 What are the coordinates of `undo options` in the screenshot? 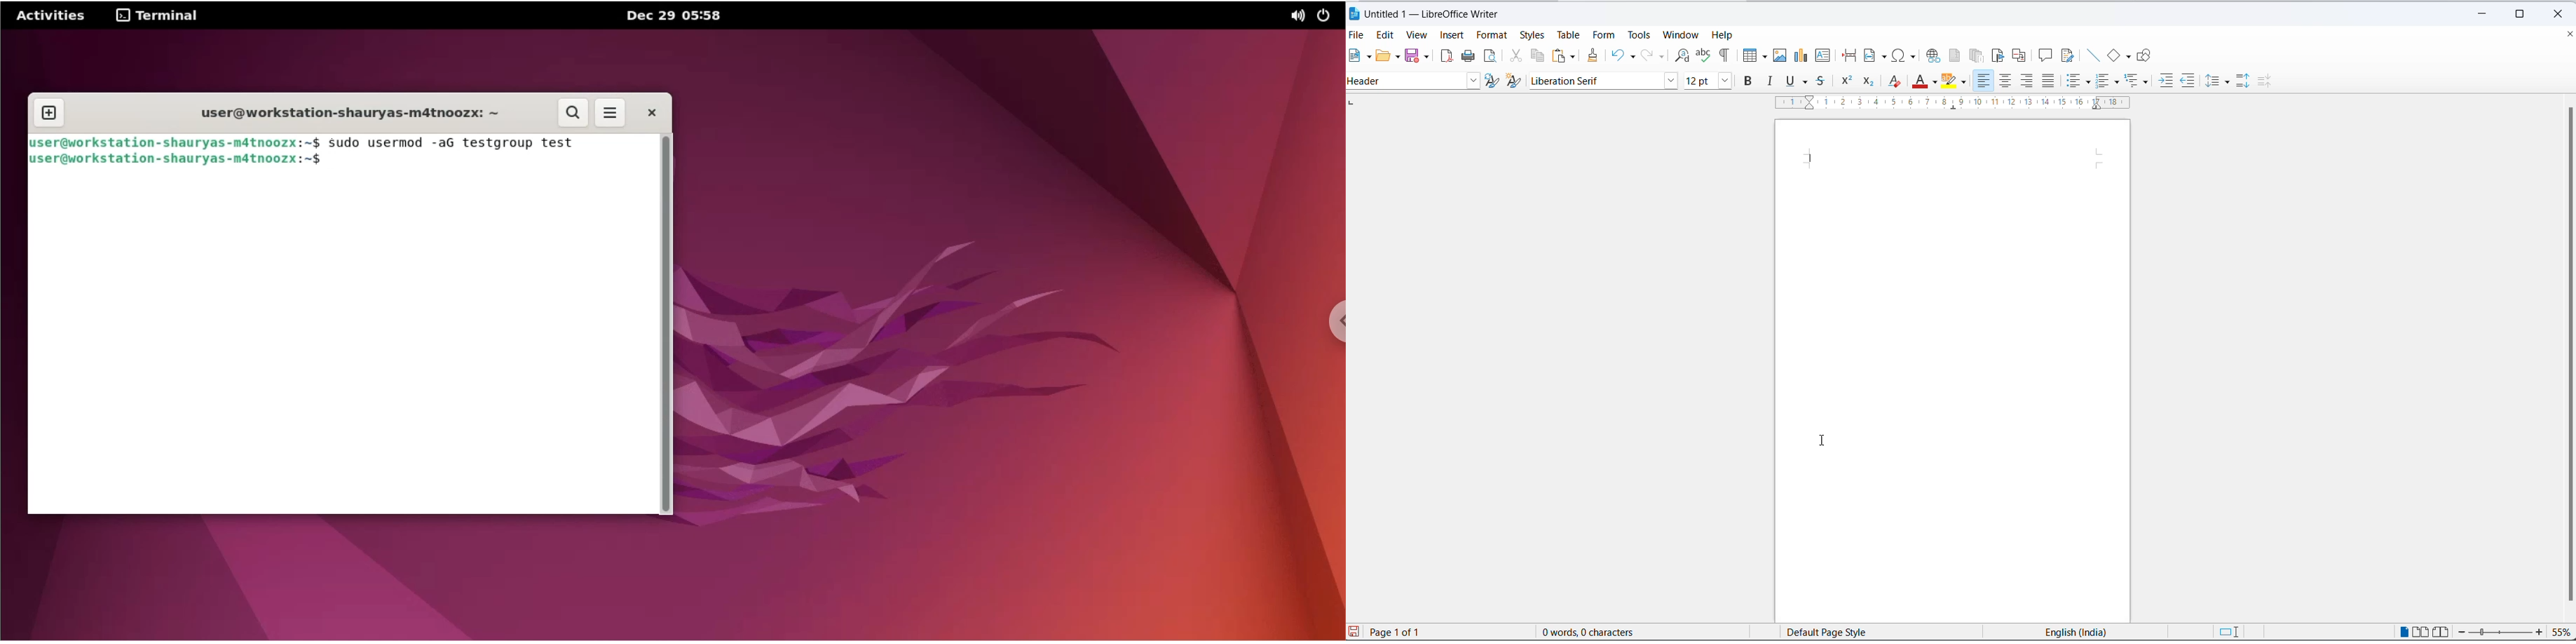 It's located at (1632, 56).